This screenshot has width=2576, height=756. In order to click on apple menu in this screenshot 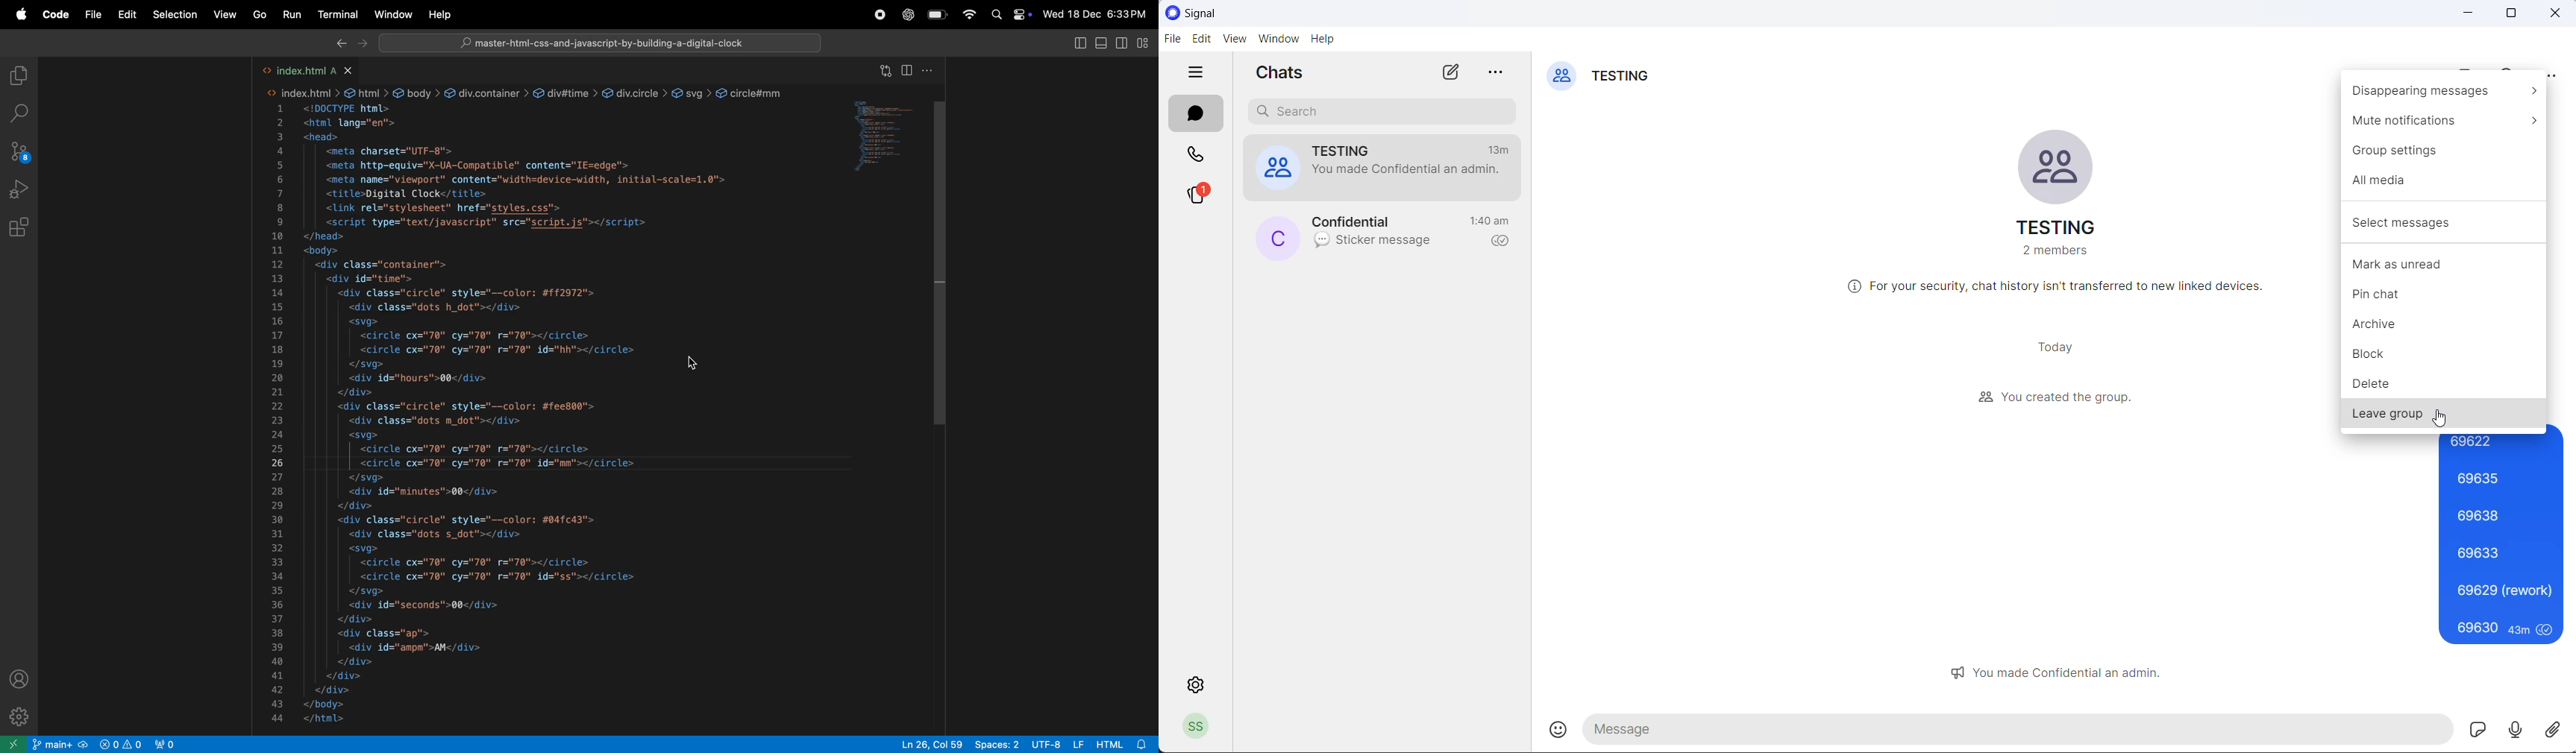, I will do `click(16, 14)`.